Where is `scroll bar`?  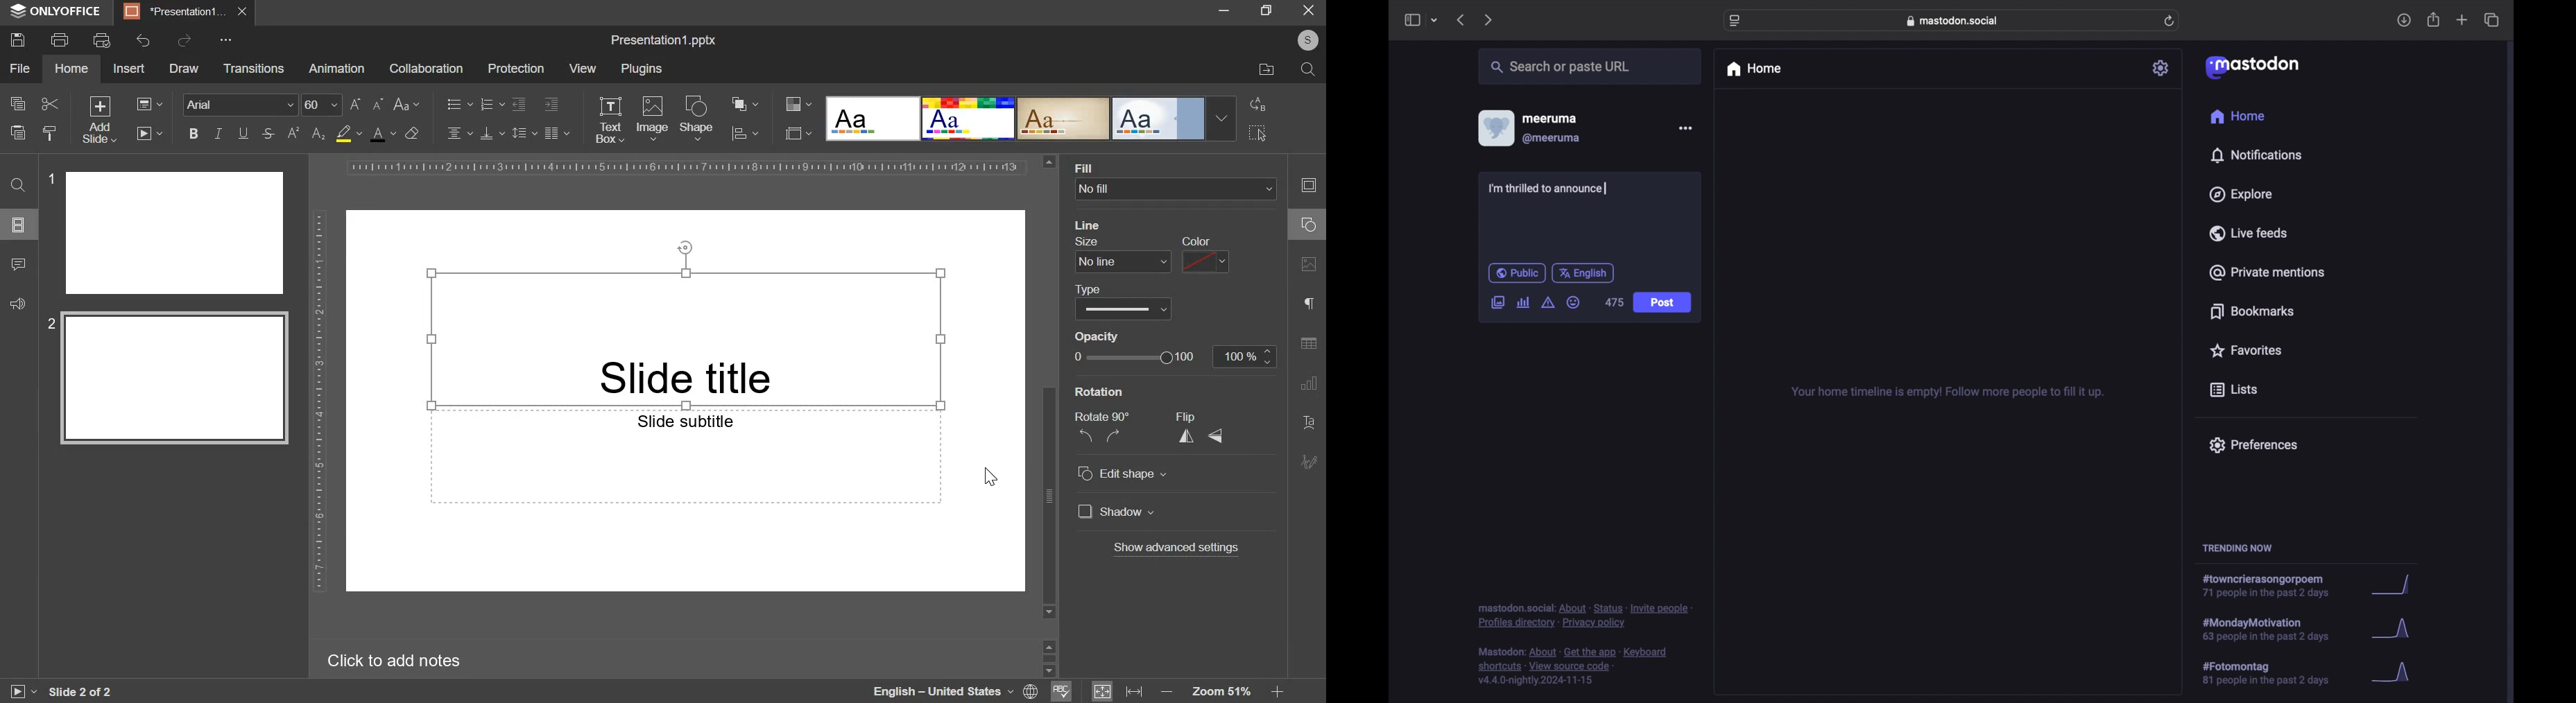 scroll bar is located at coordinates (1049, 386).